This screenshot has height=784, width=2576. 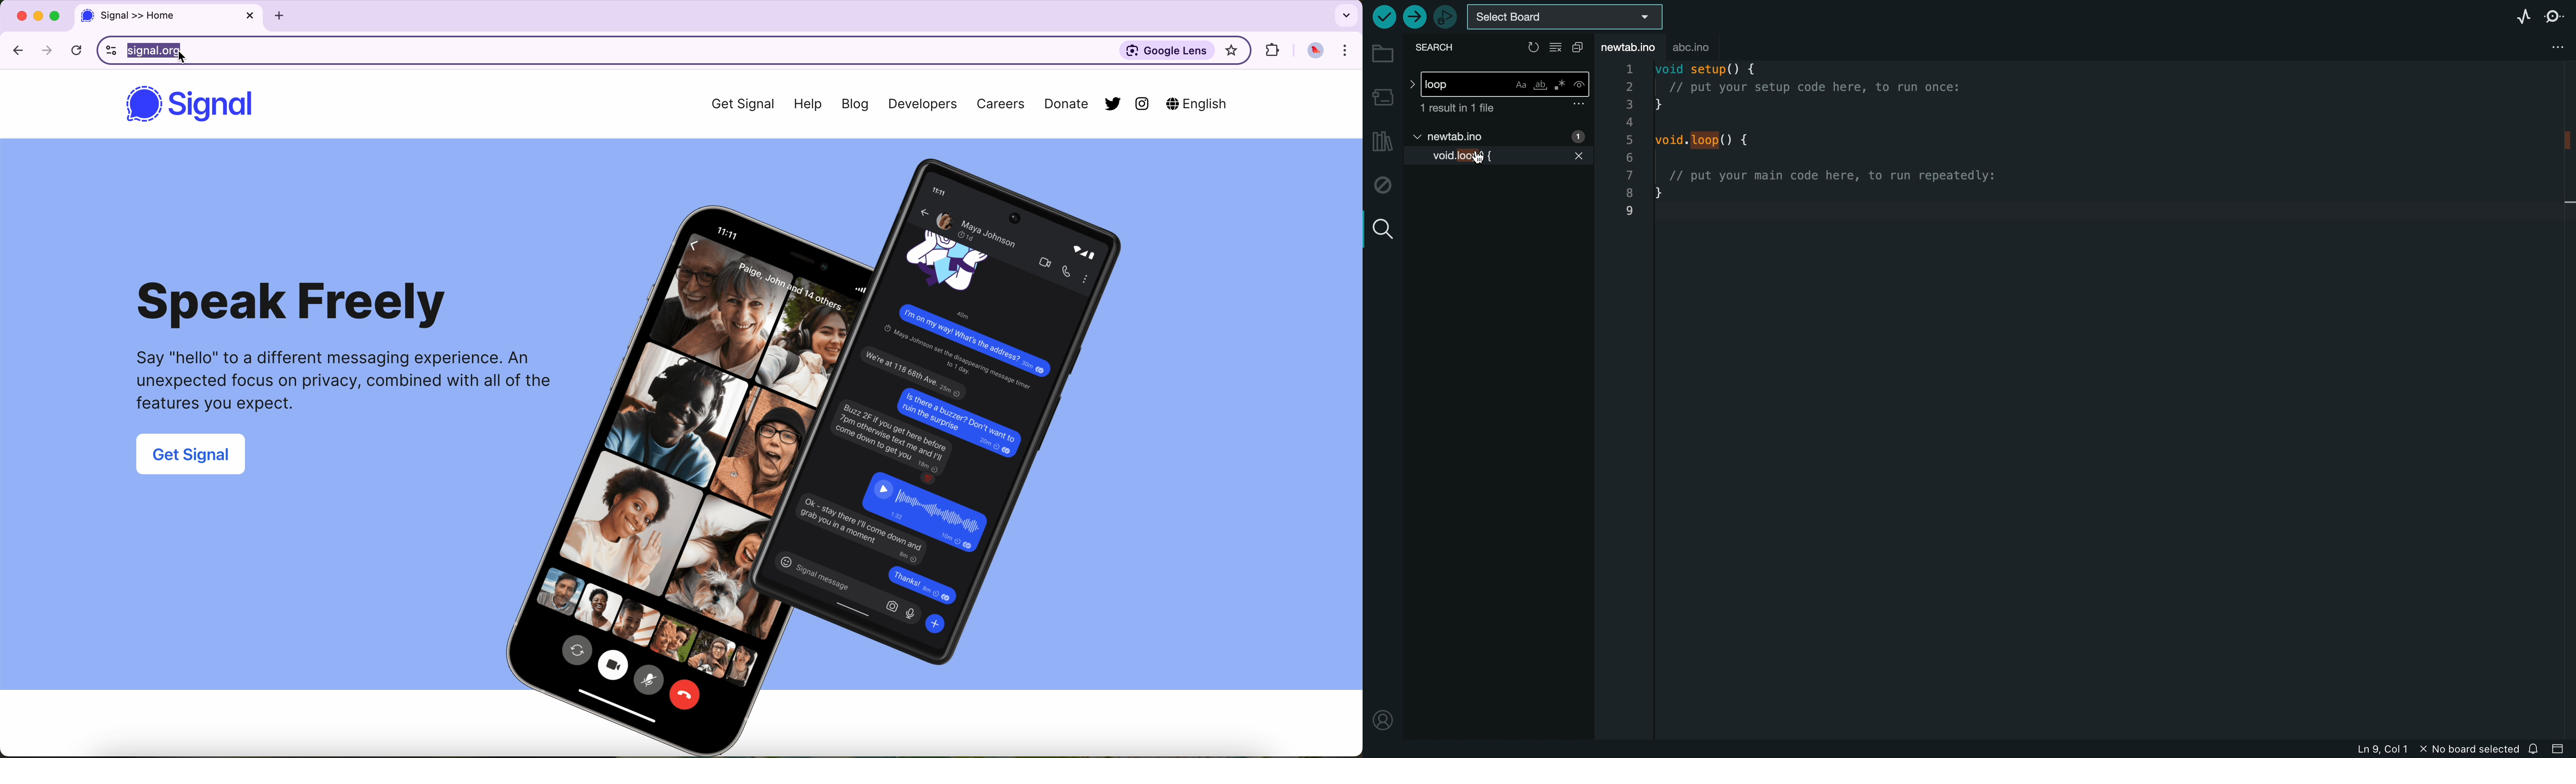 What do you see at coordinates (734, 103) in the screenshot?
I see `Get Signal` at bounding box center [734, 103].